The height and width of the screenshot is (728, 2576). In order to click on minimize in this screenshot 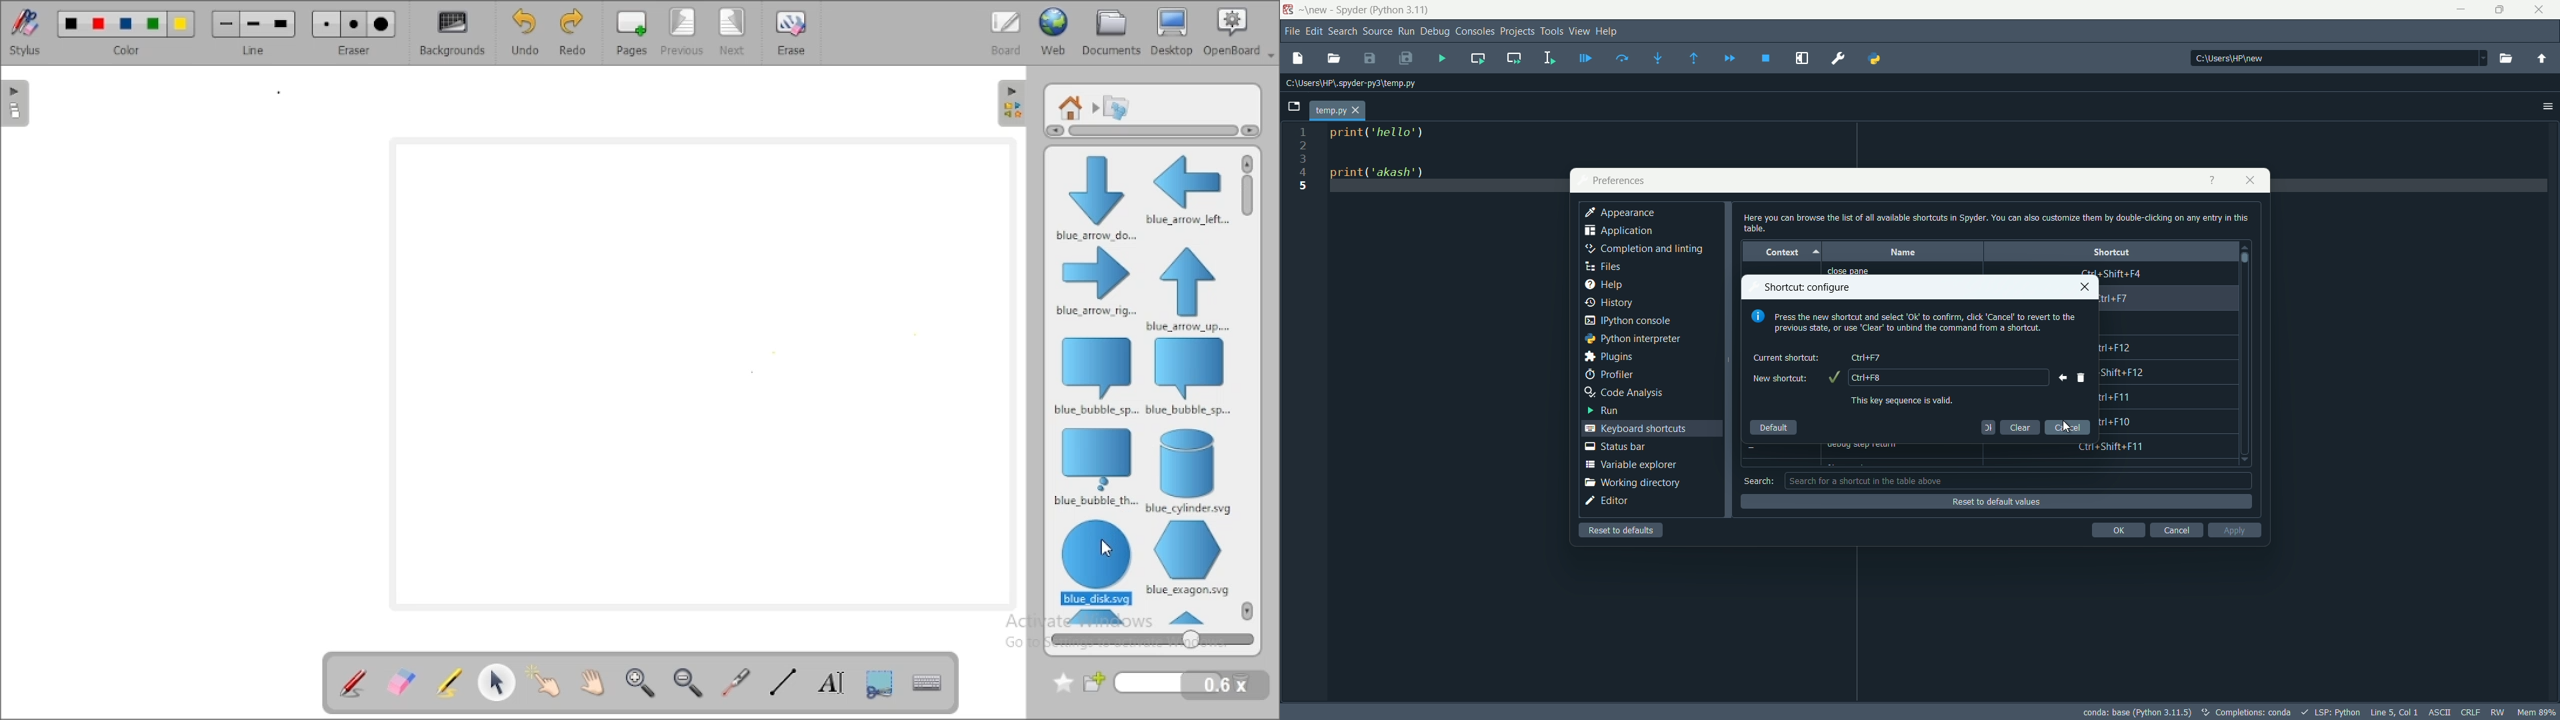, I will do `click(2459, 10)`.